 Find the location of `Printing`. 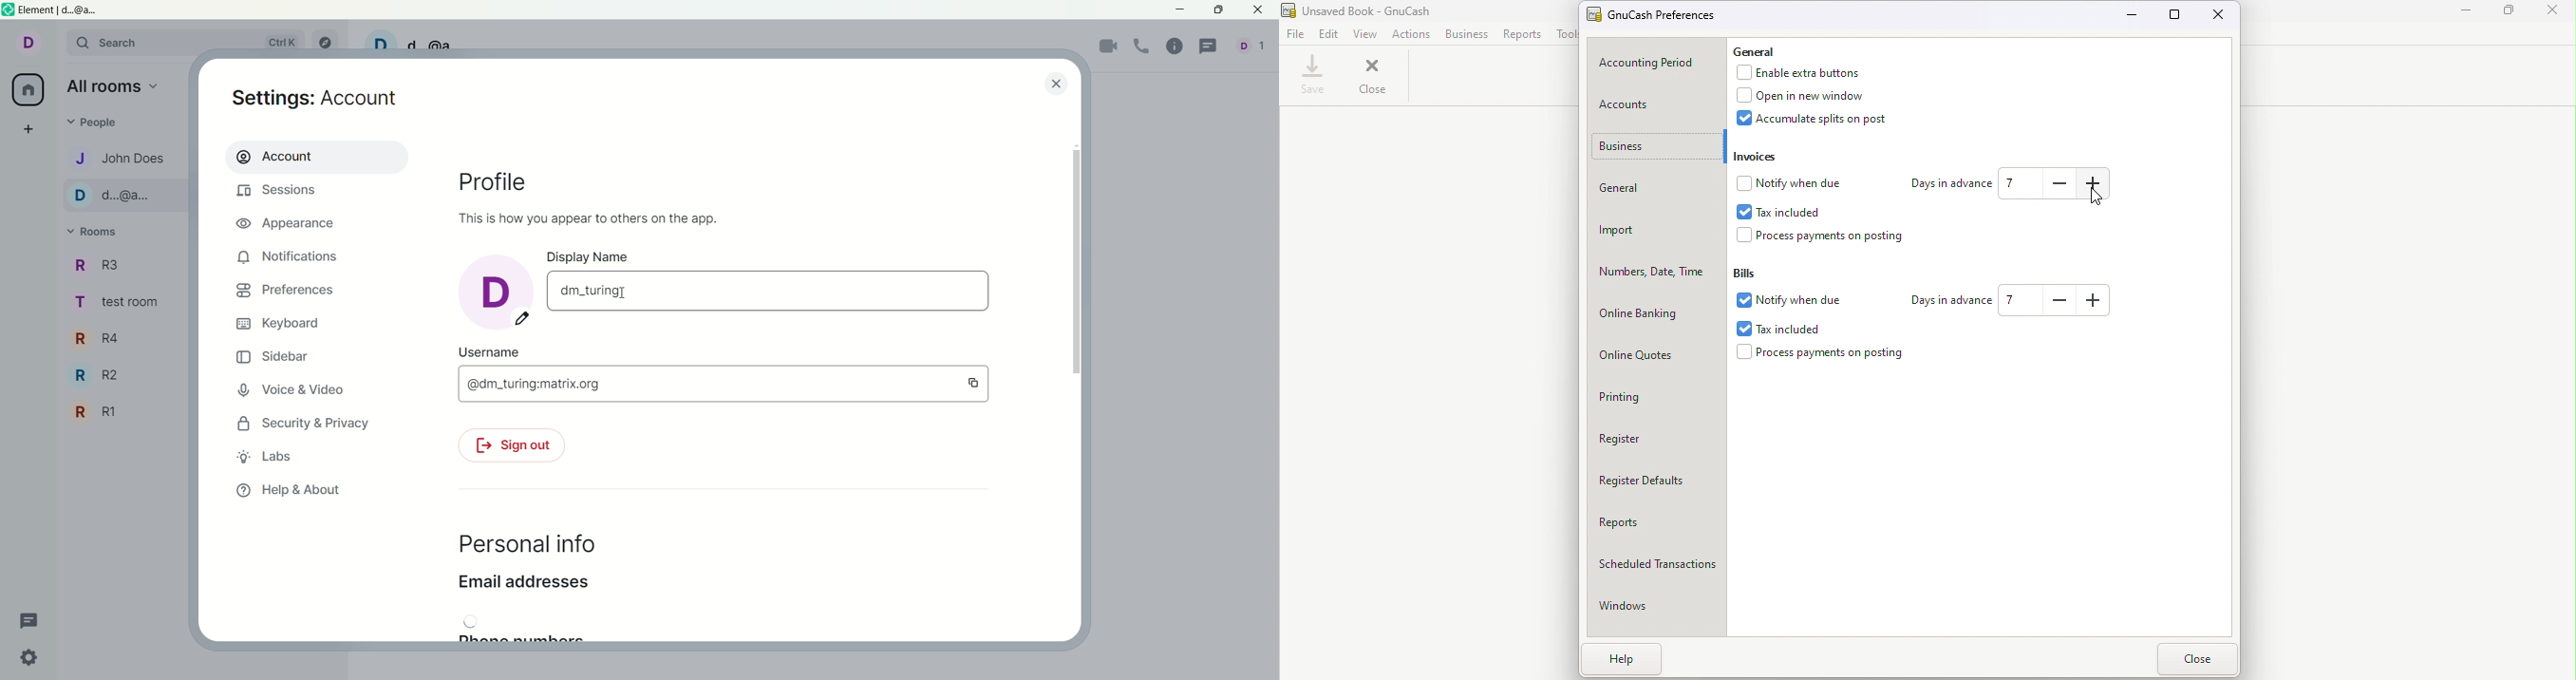

Printing is located at coordinates (1660, 397).